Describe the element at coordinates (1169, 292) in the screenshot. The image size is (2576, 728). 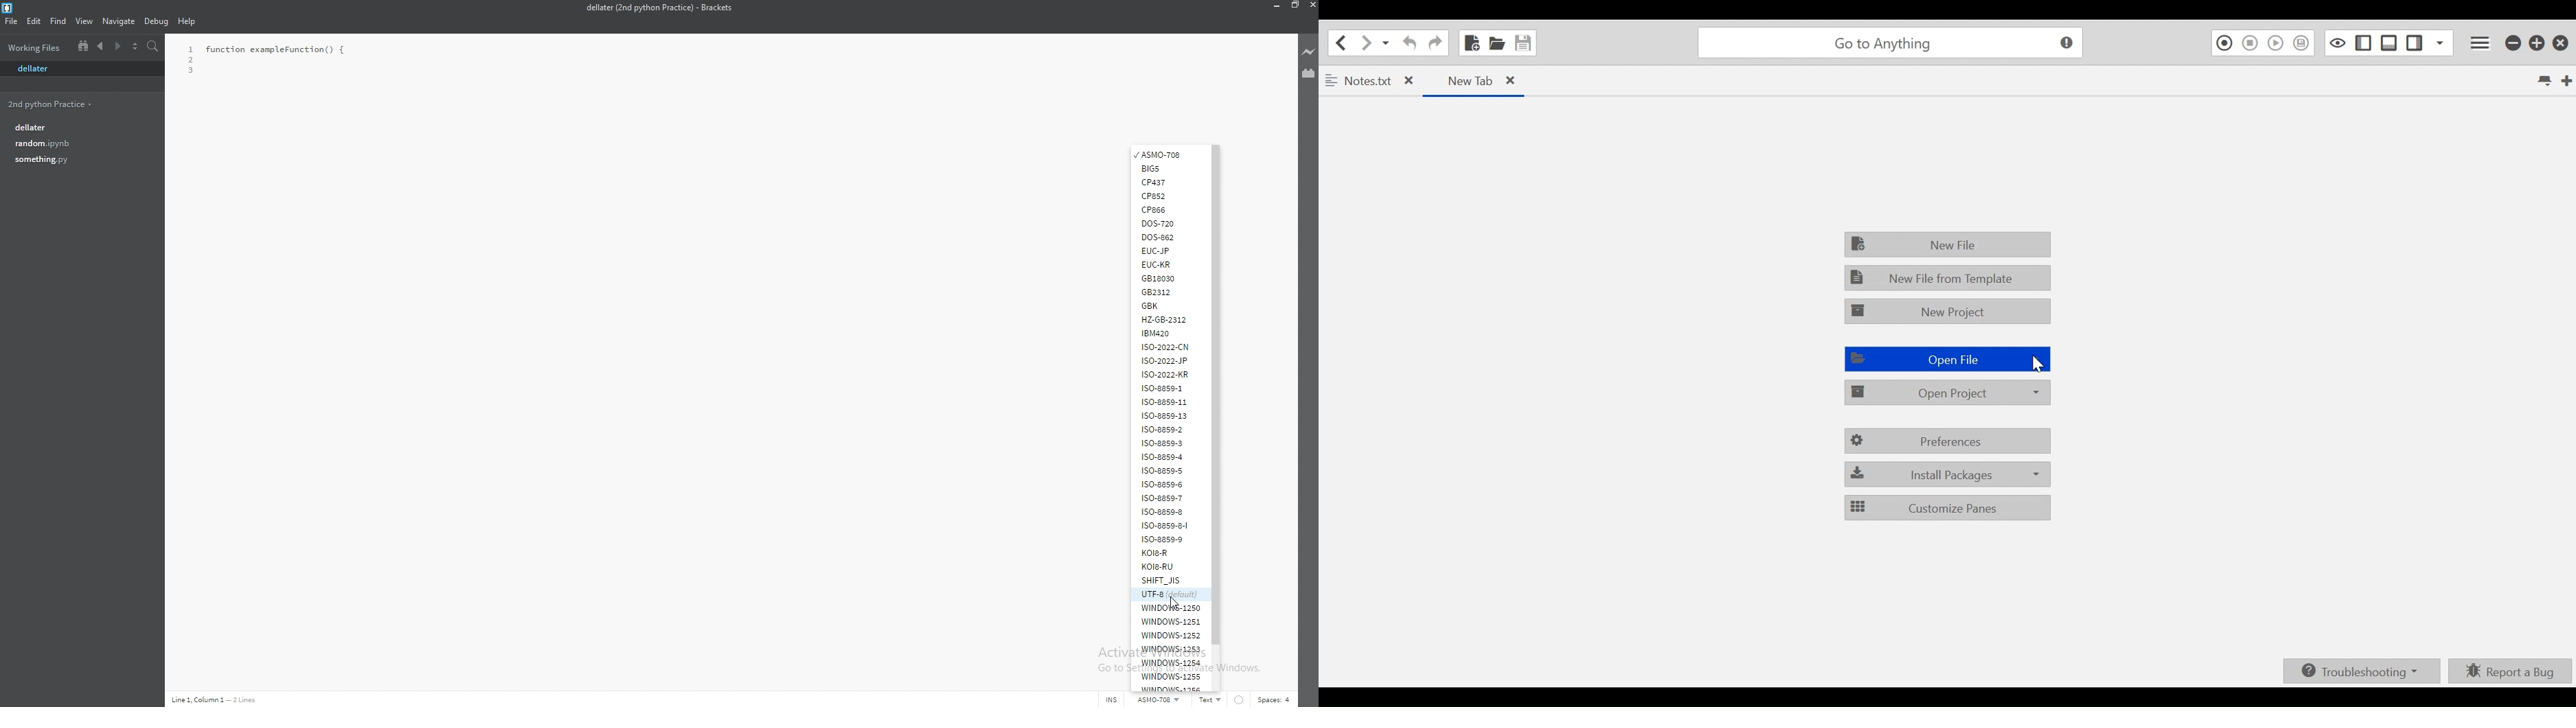
I see `gb2312` at that location.